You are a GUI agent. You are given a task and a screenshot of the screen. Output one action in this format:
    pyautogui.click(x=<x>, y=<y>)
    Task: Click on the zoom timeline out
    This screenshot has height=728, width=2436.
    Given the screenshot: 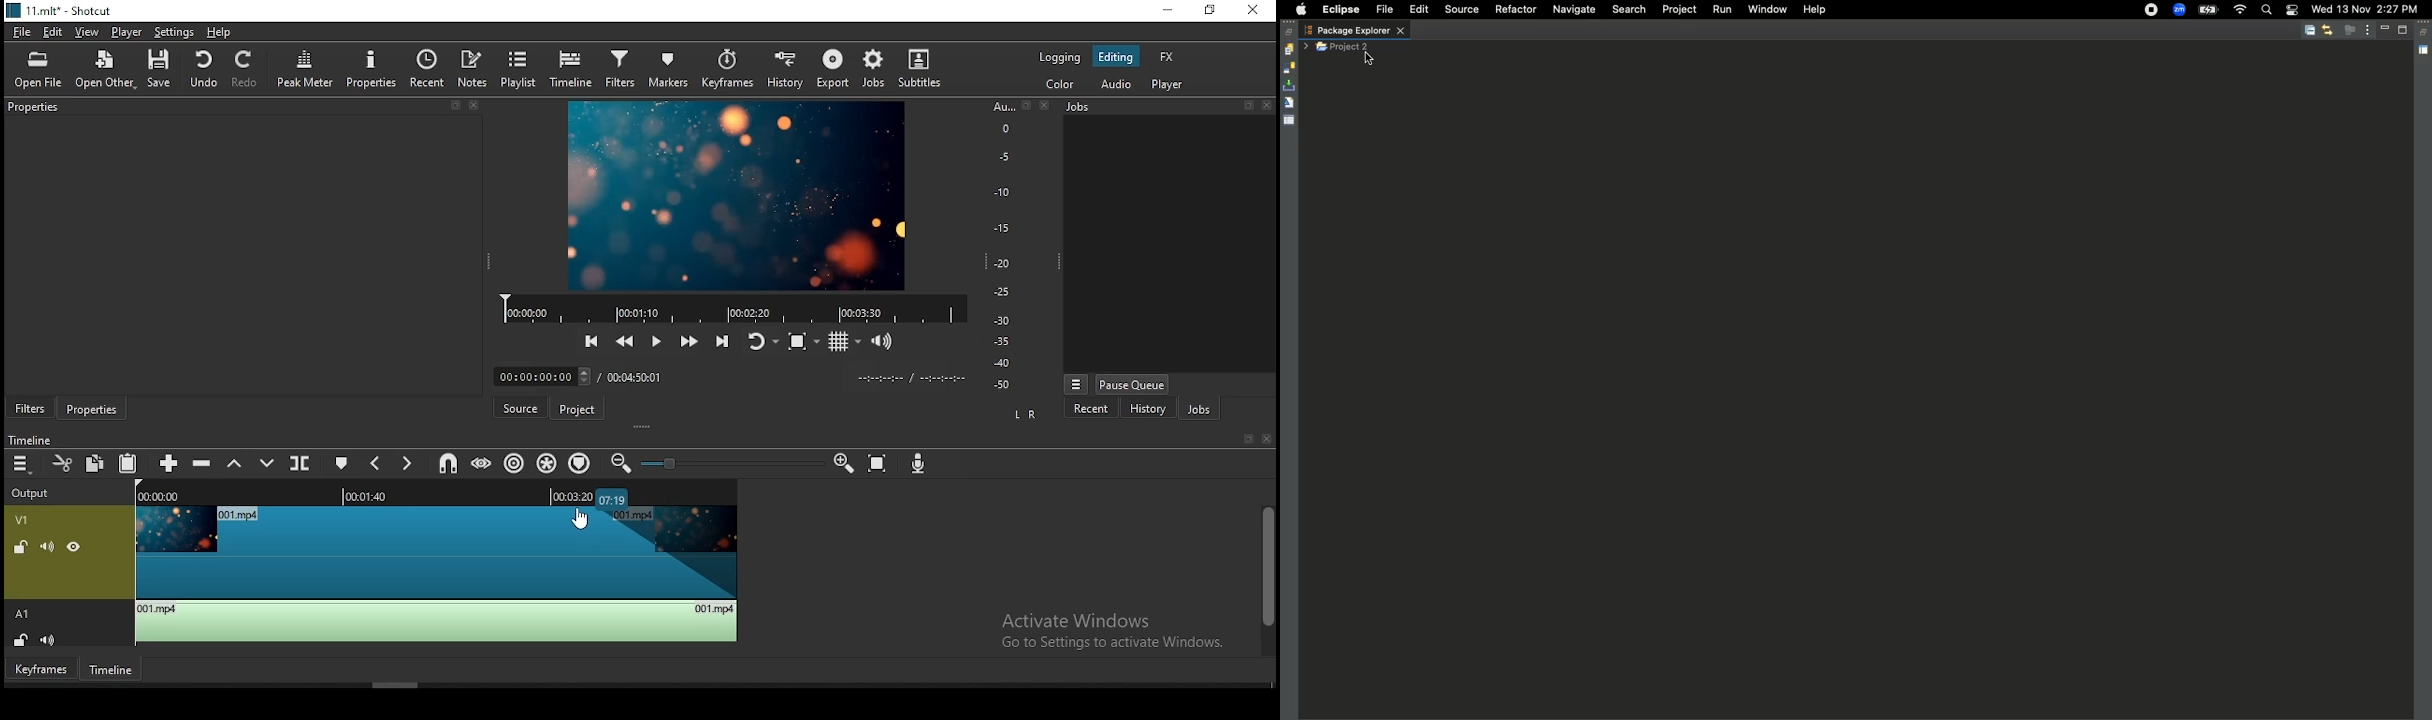 What is the action you would take?
    pyautogui.click(x=622, y=463)
    